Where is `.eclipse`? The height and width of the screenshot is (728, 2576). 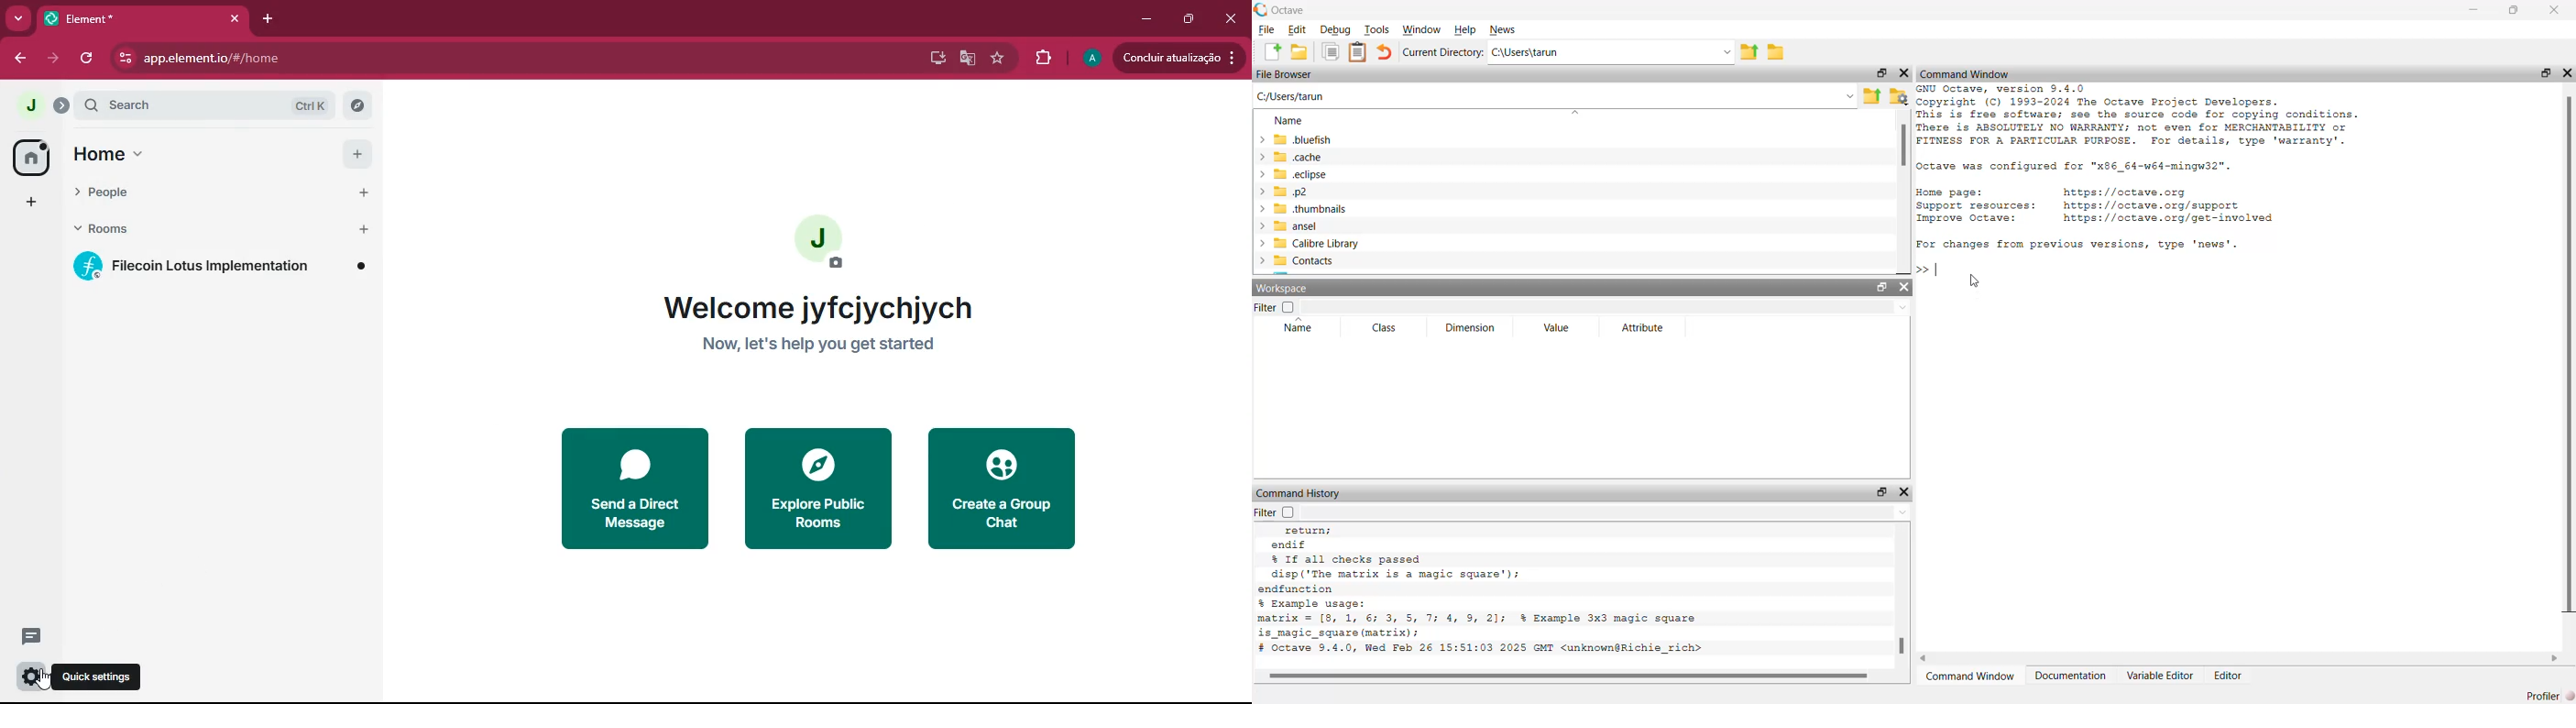
.eclipse is located at coordinates (1292, 173).